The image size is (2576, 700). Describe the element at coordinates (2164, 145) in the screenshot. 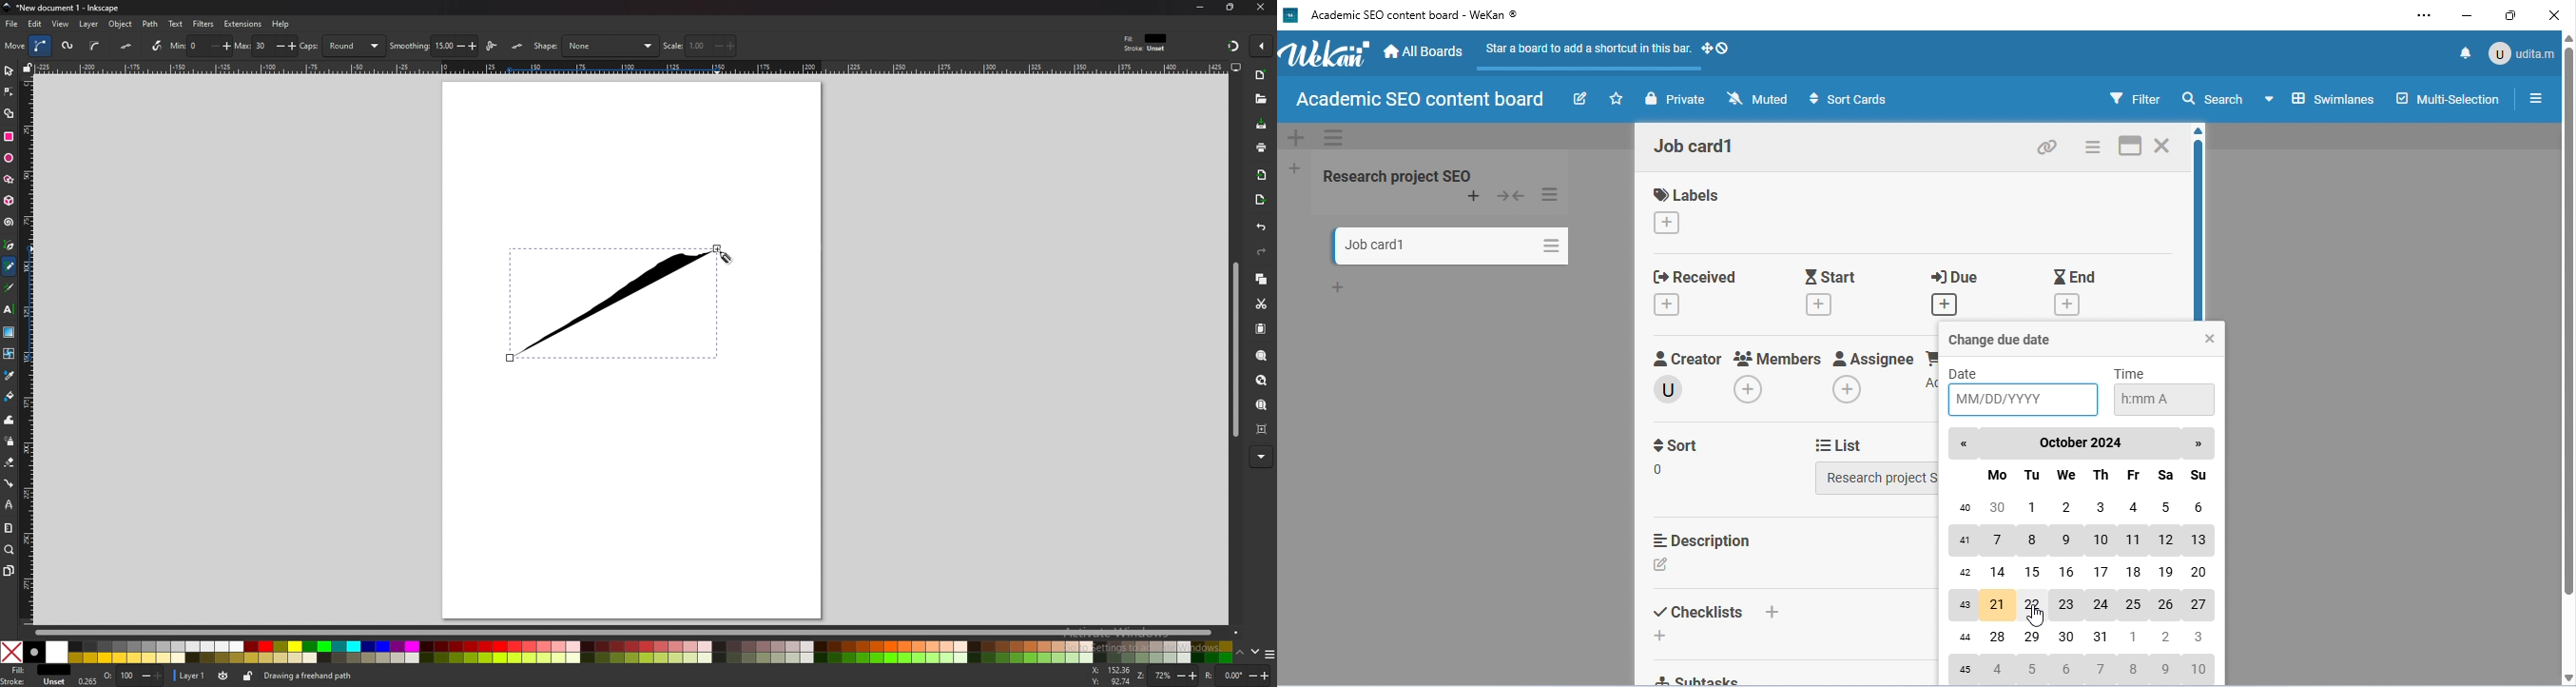

I see `close card` at that location.